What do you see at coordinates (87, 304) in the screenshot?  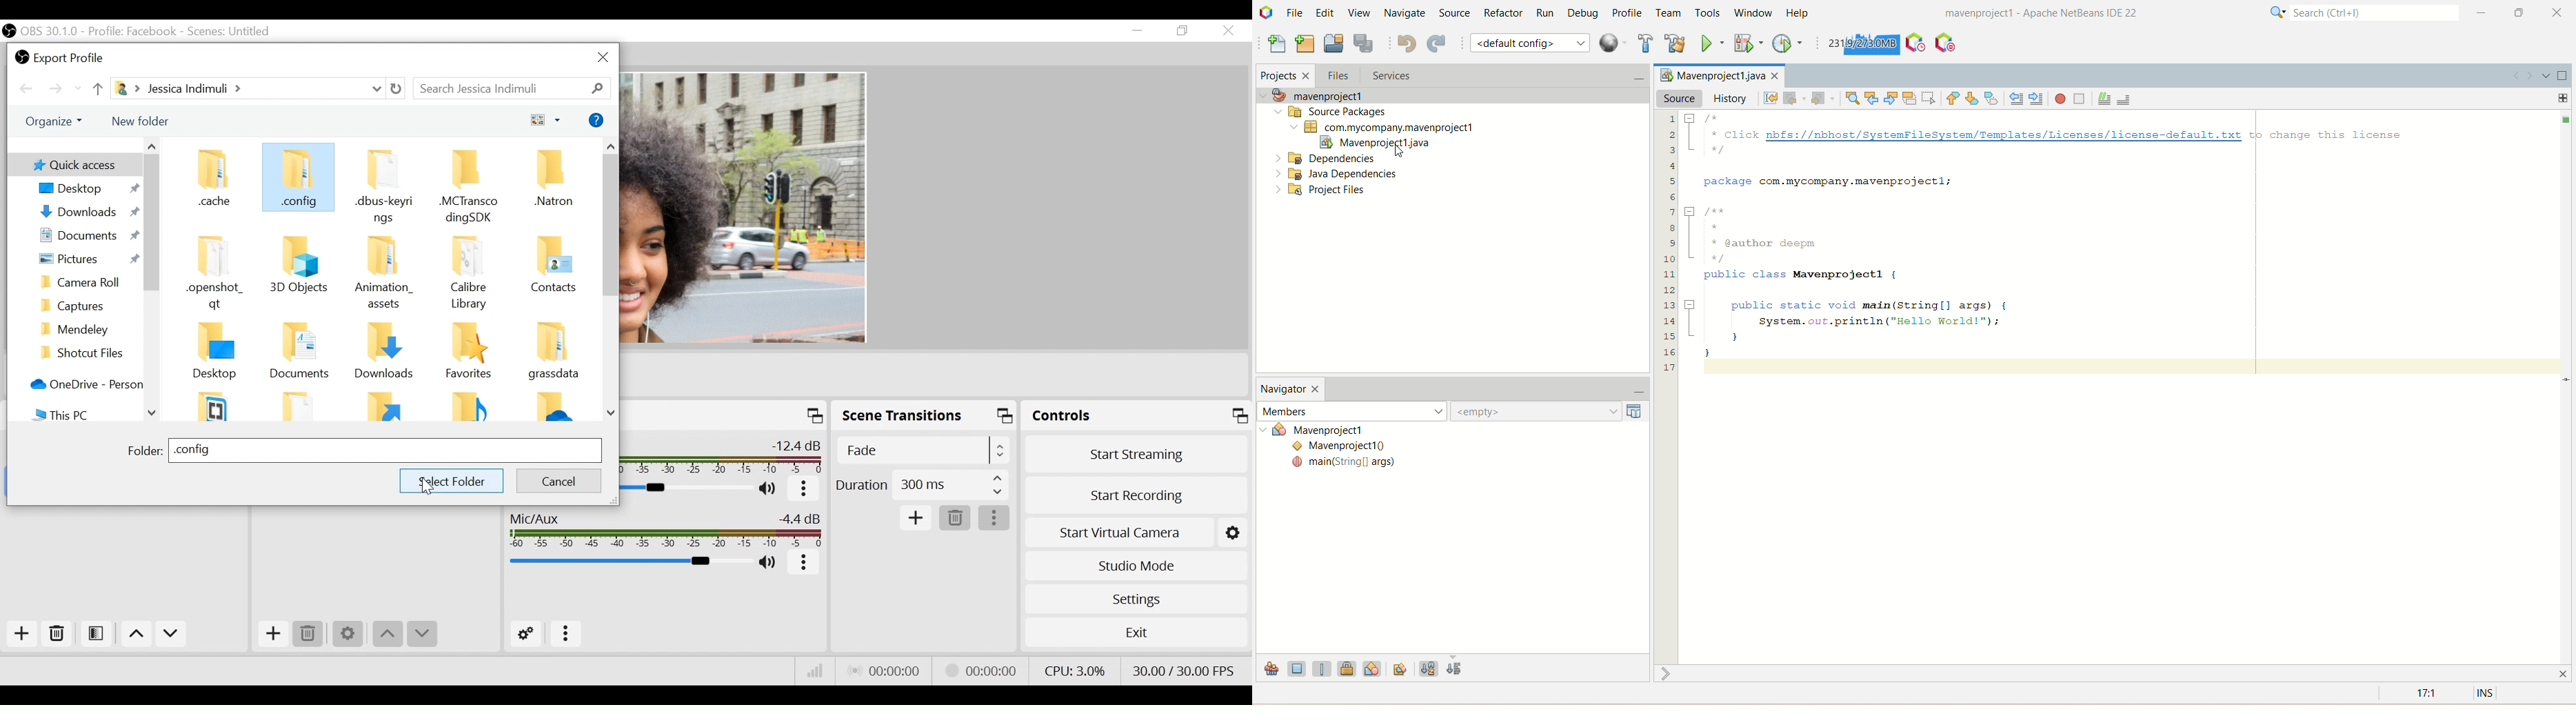 I see `Folder` at bounding box center [87, 304].